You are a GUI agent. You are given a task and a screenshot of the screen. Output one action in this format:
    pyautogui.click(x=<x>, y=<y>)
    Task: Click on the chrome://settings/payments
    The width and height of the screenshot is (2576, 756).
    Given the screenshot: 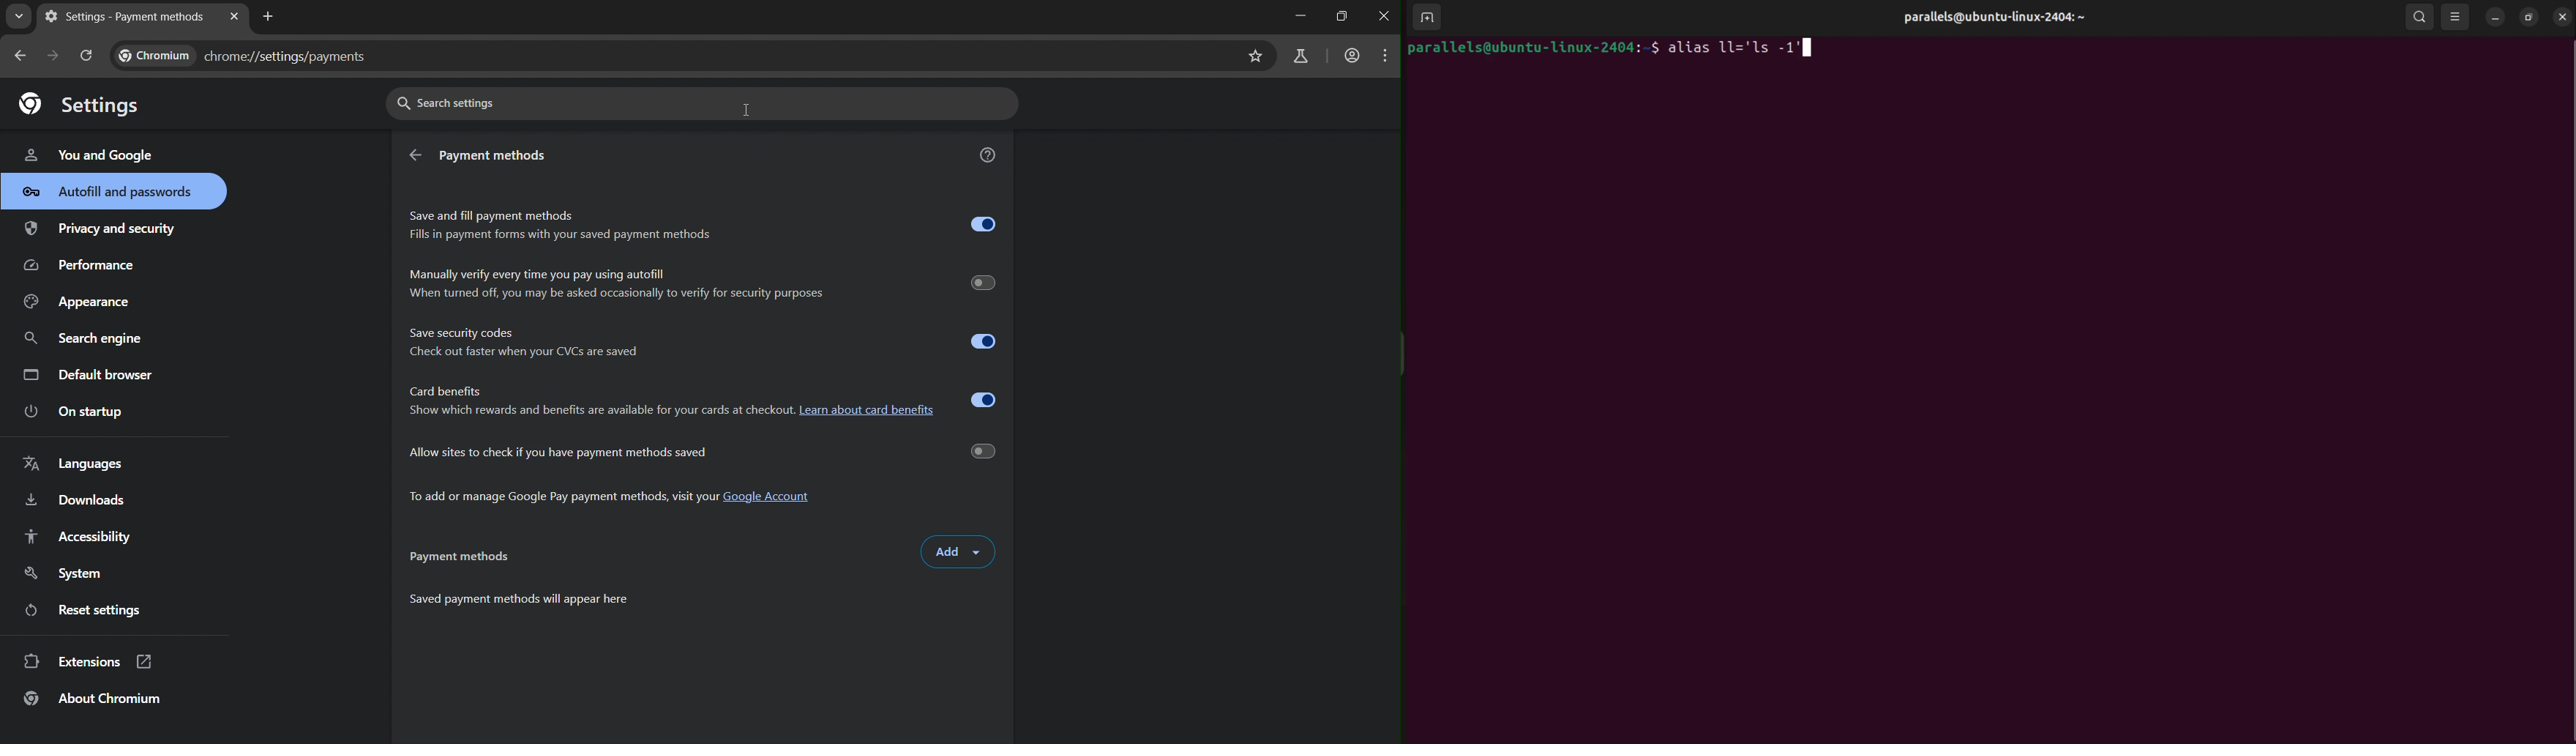 What is the action you would take?
    pyautogui.click(x=244, y=55)
    